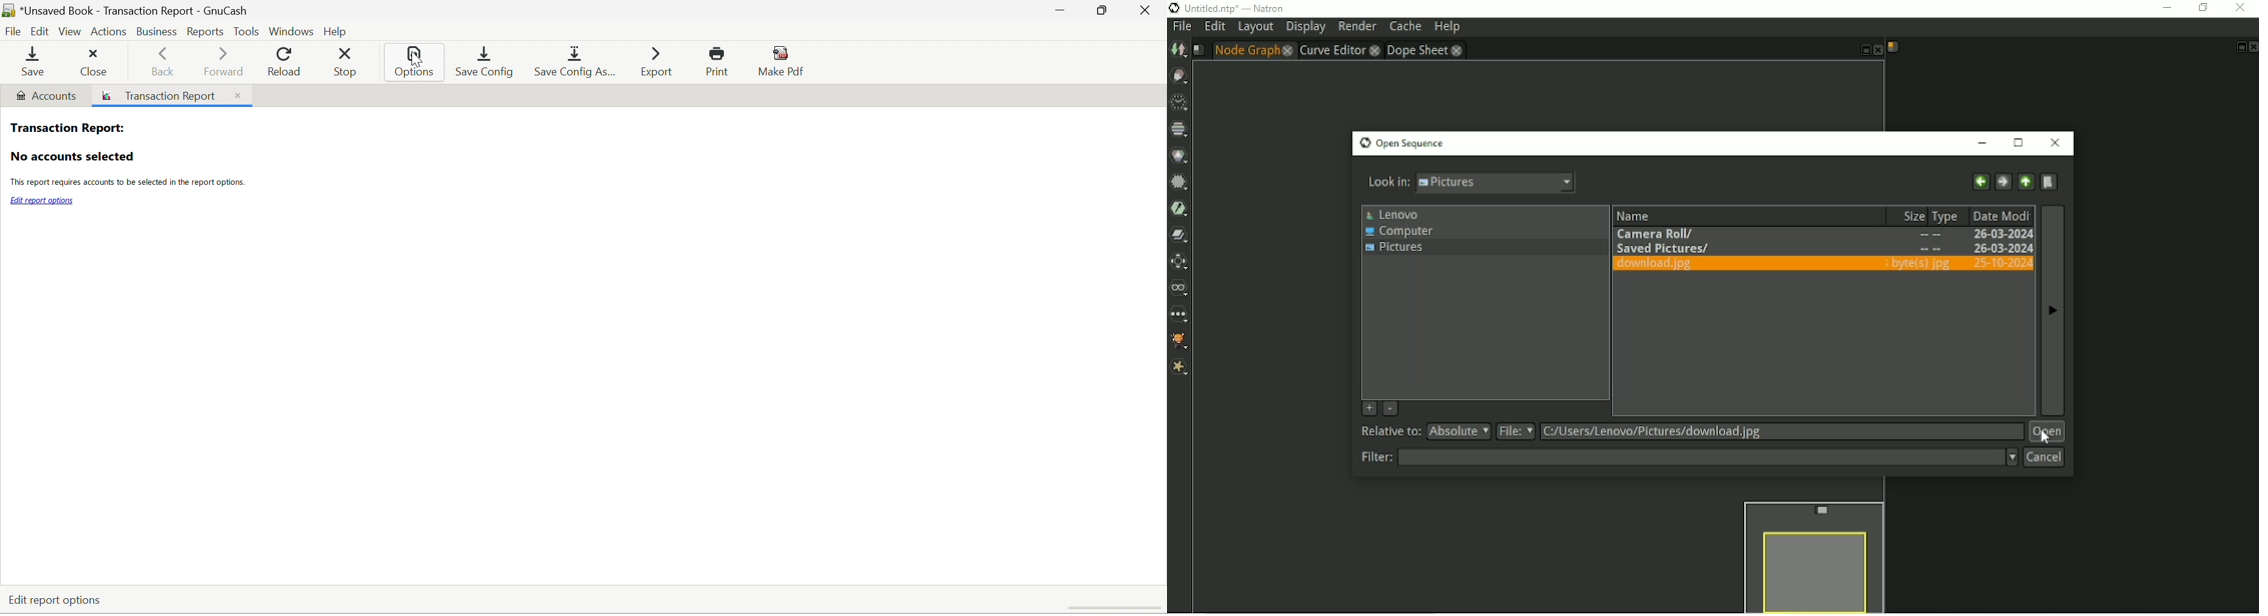 The width and height of the screenshot is (2268, 616). Describe the element at coordinates (137, 10) in the screenshot. I see `*Untitled - Accounts - GnuCash` at that location.